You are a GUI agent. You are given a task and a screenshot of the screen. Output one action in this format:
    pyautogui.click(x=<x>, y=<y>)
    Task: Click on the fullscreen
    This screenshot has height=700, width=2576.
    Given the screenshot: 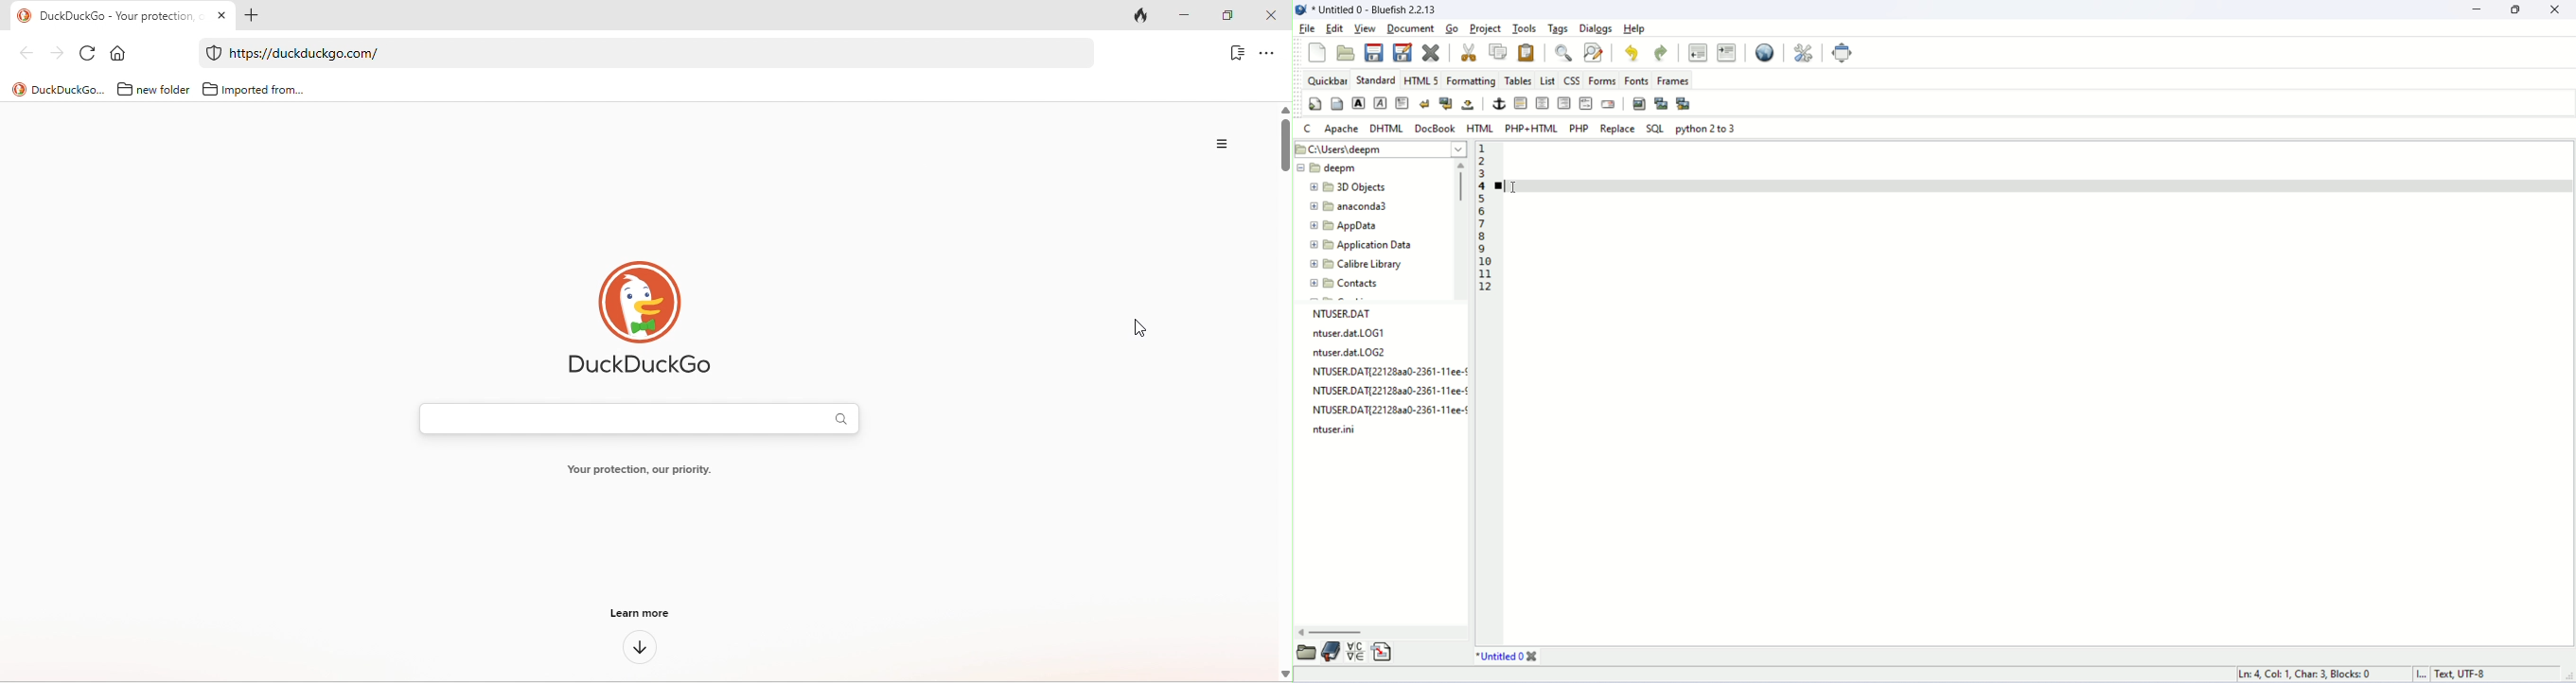 What is the action you would take?
    pyautogui.click(x=1845, y=53)
    